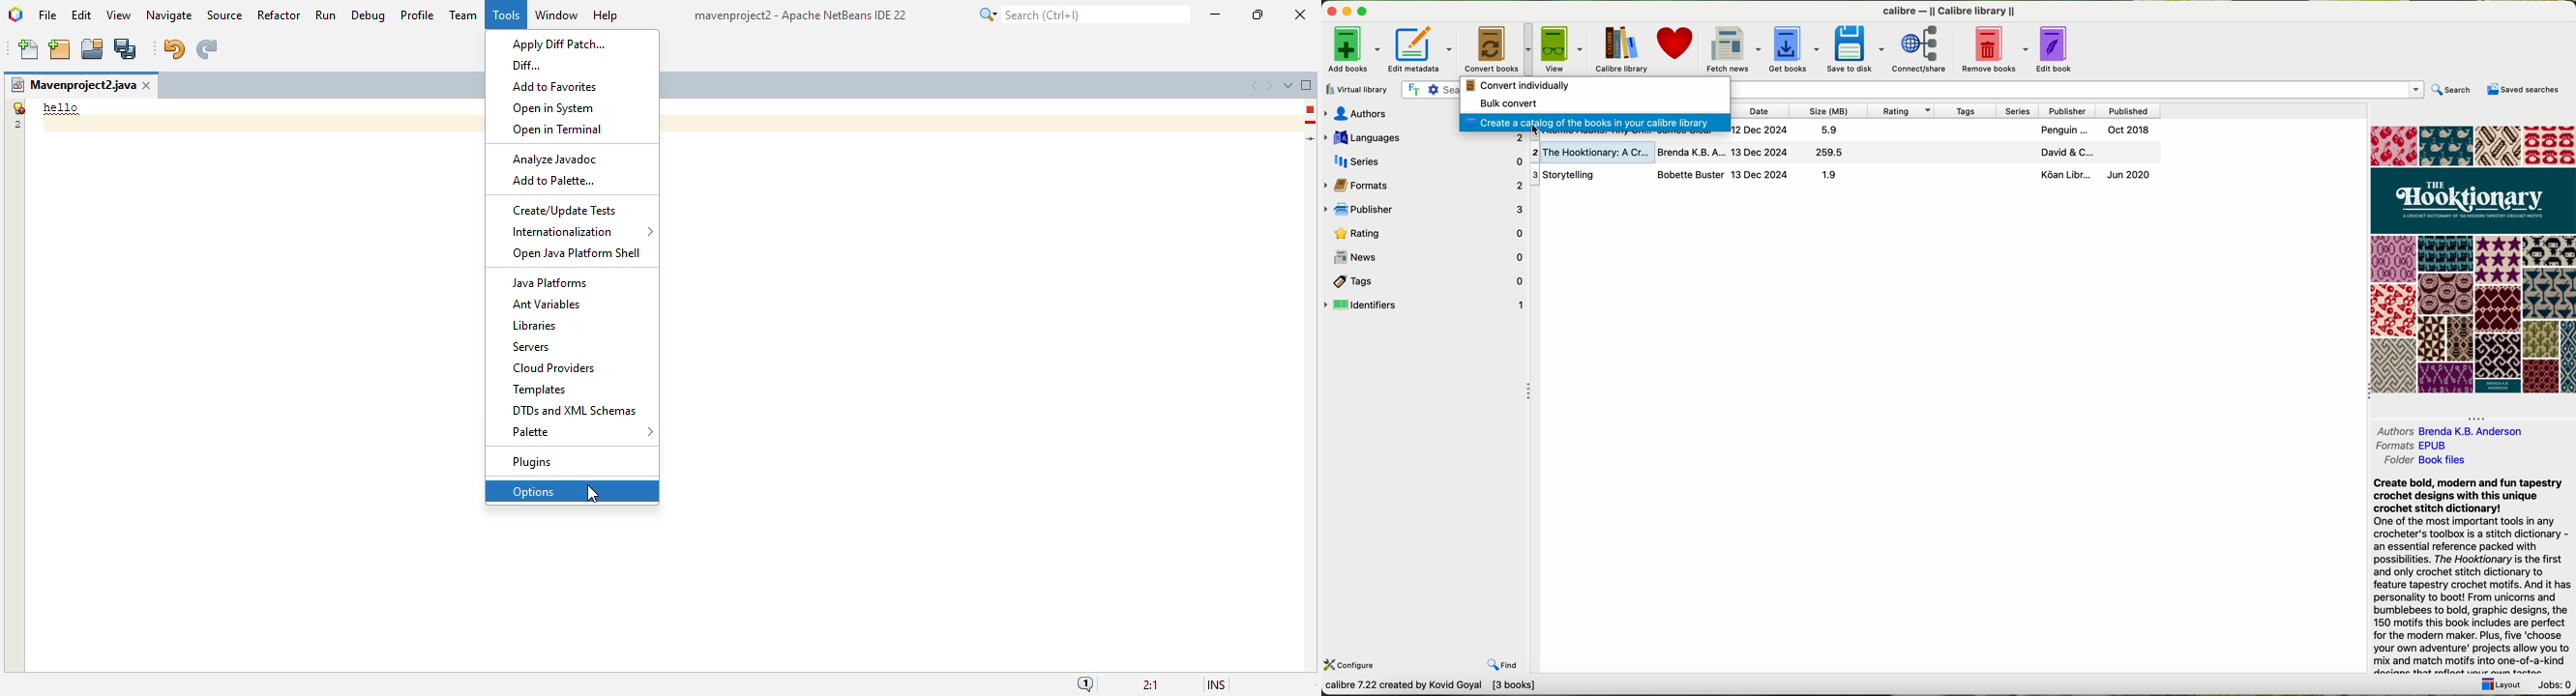  Describe the element at coordinates (2523, 90) in the screenshot. I see `saved searches` at that location.